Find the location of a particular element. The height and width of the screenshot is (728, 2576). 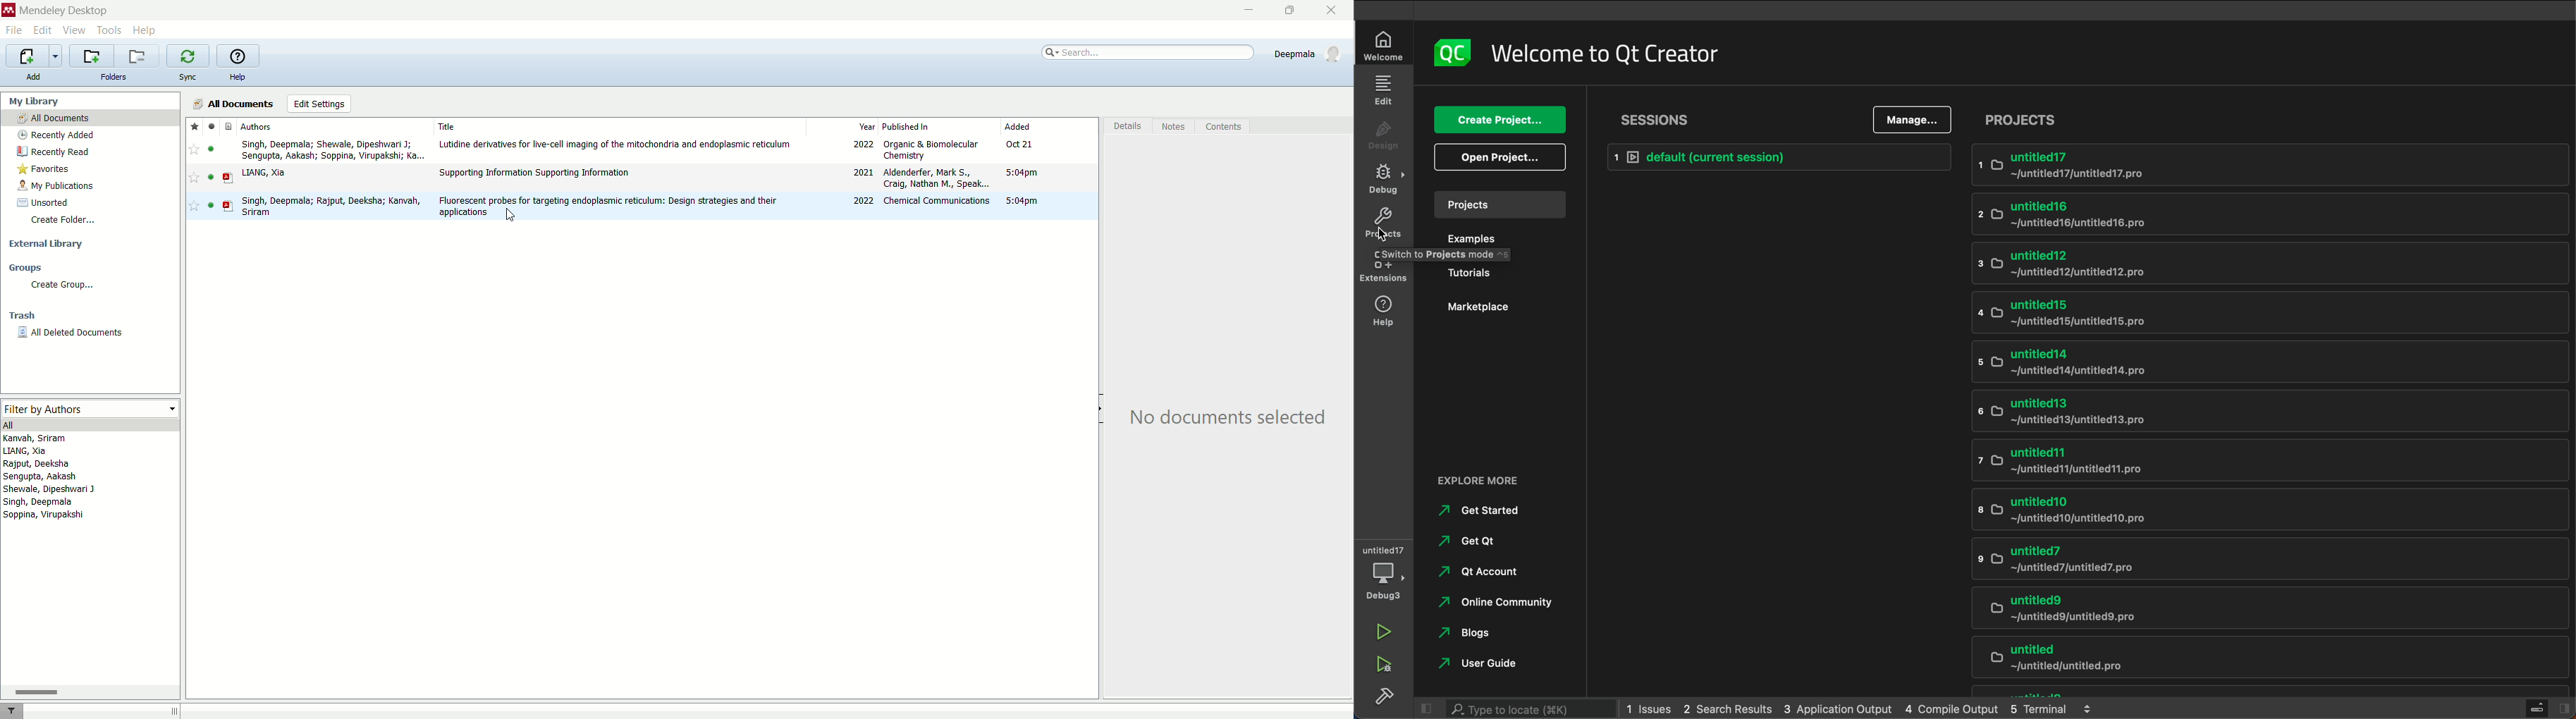

Extension  is located at coordinates (1382, 266).